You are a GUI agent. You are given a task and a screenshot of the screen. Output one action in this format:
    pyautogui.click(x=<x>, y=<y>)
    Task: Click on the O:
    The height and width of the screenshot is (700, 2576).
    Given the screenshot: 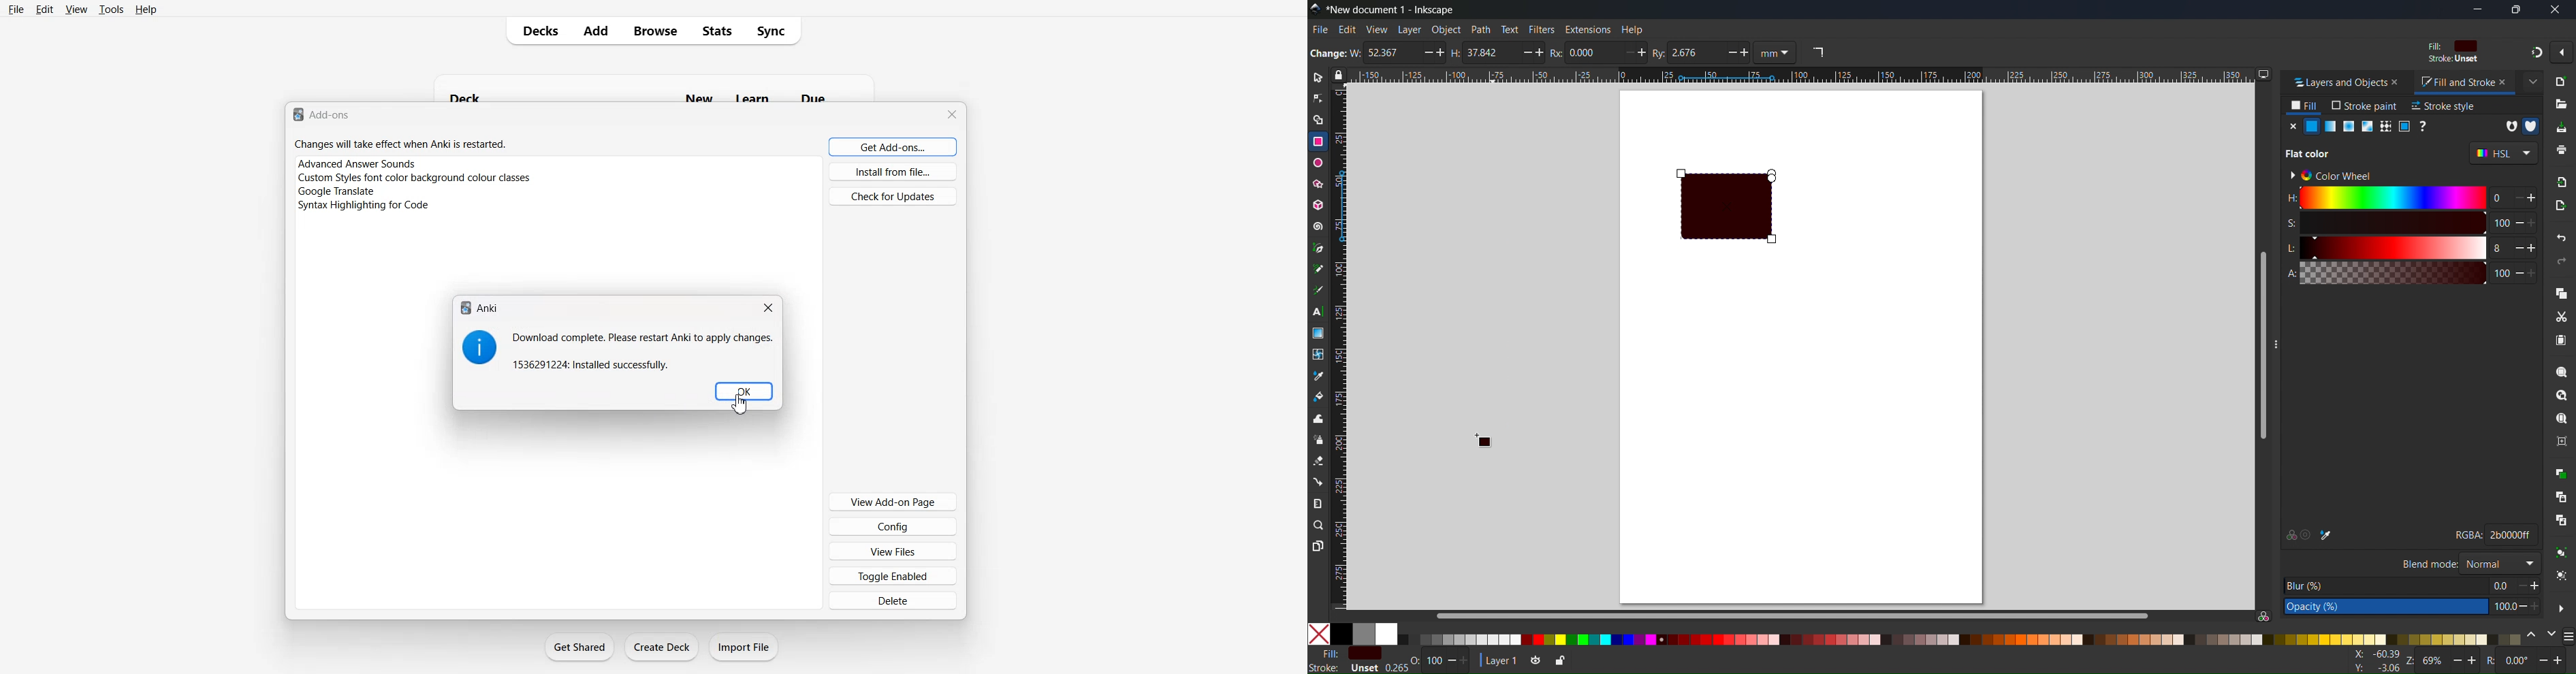 What is the action you would take?
    pyautogui.click(x=1416, y=661)
    